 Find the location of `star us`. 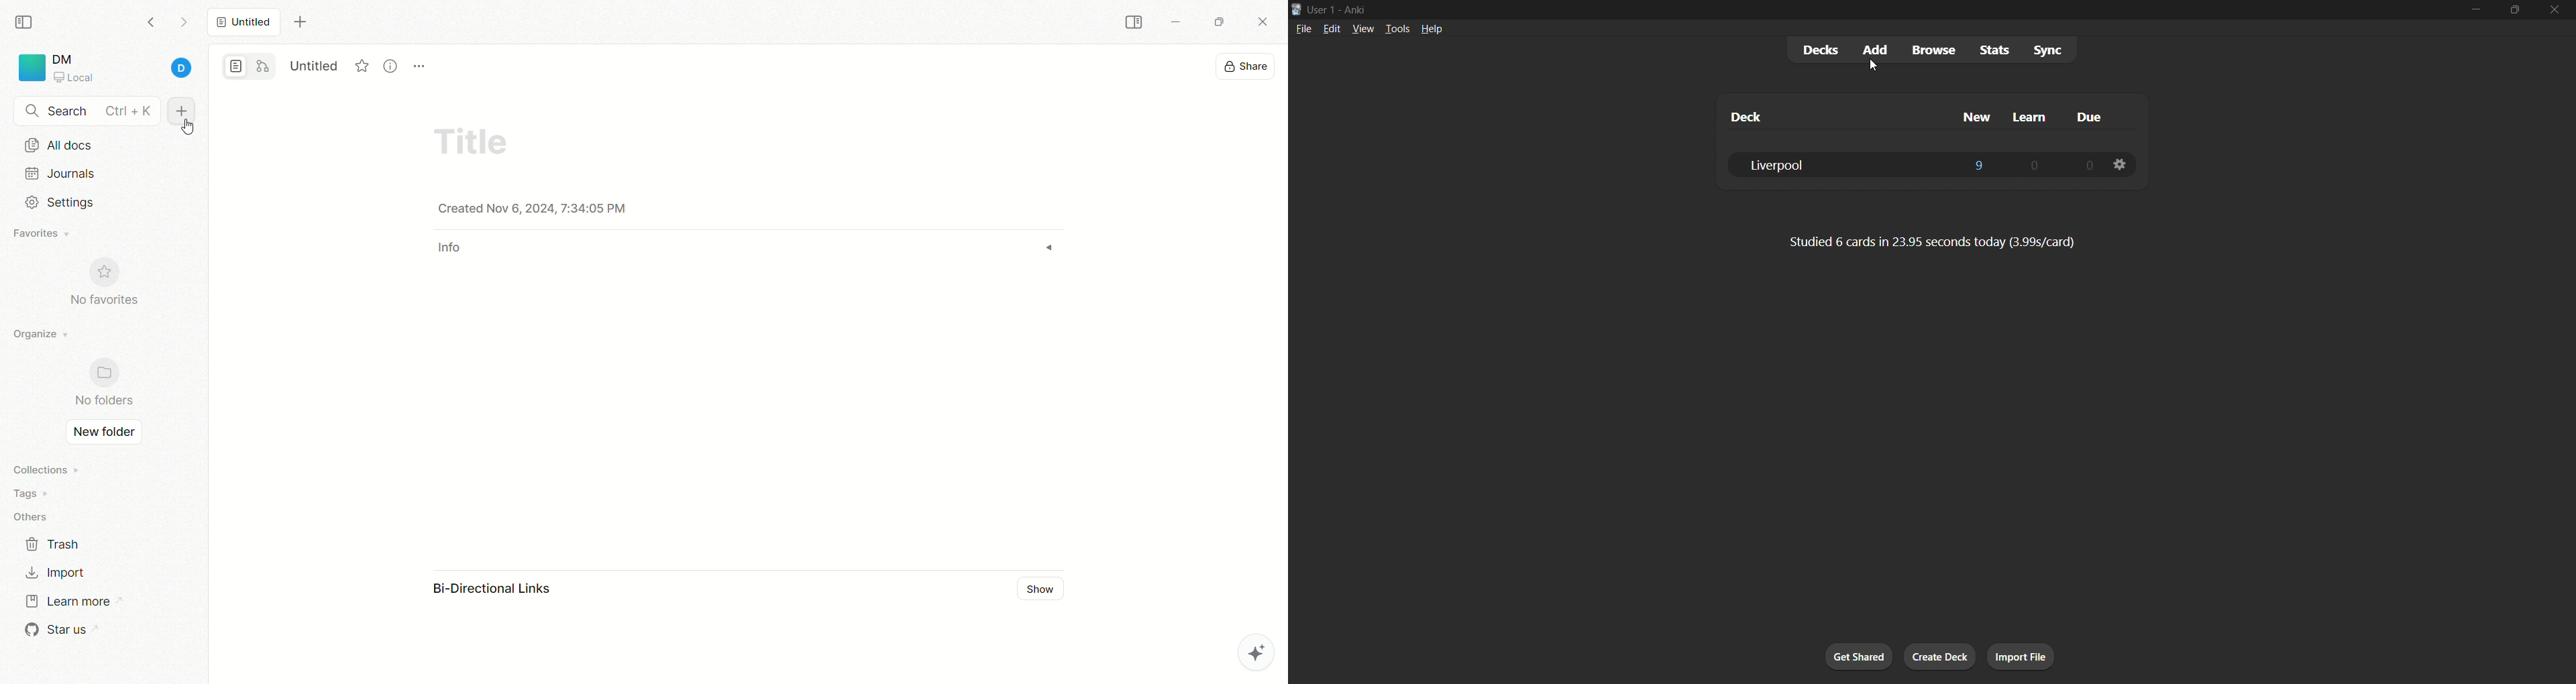

star us is located at coordinates (57, 630).